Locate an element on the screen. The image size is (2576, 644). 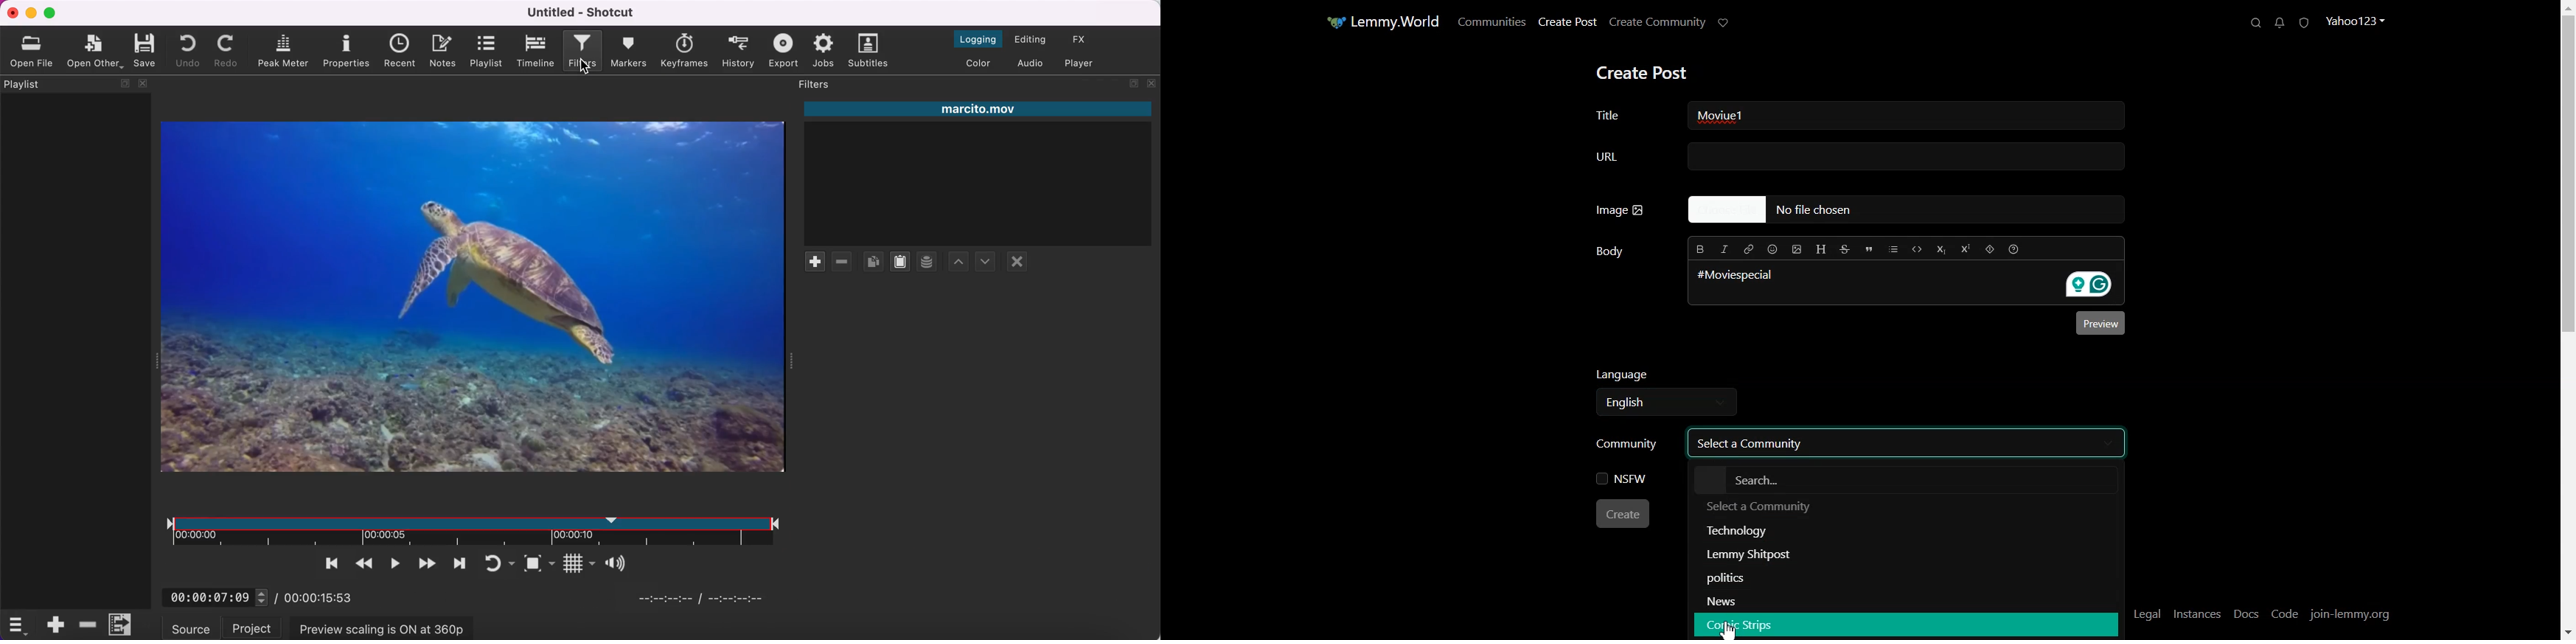
paste filters is located at coordinates (901, 263).